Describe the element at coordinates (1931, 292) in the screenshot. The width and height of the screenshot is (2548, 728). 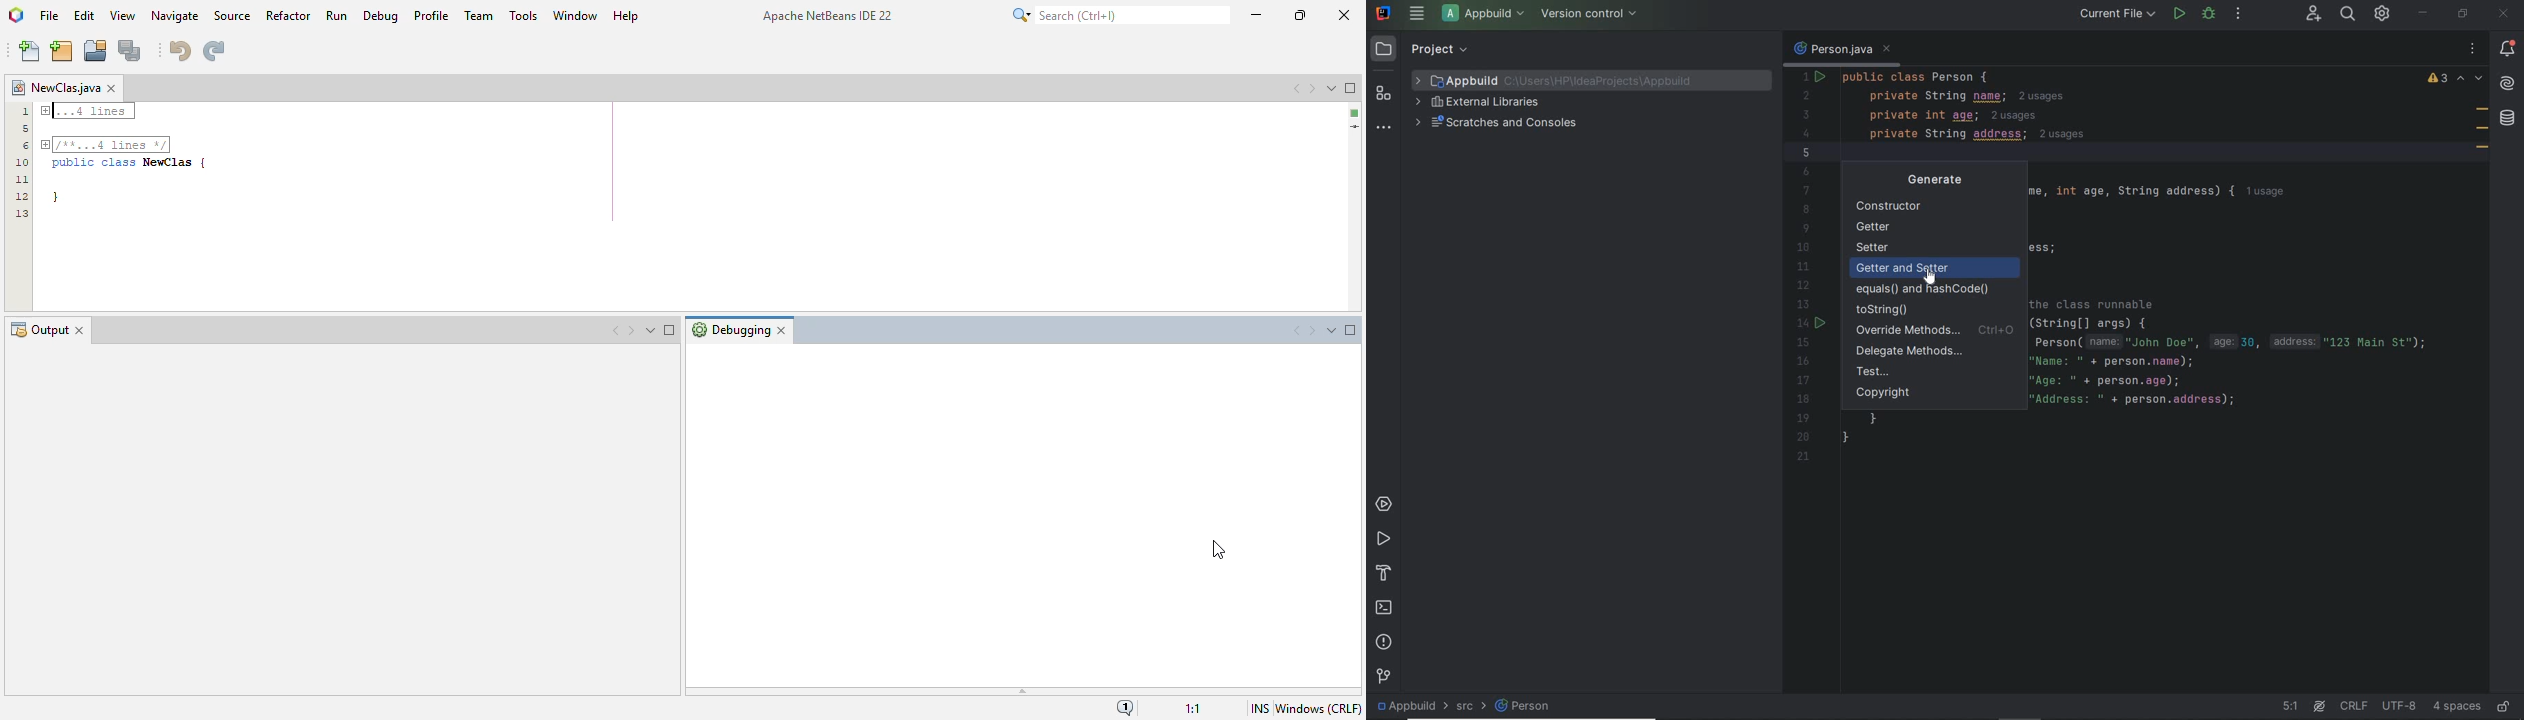
I see `equals() and hashCode()` at that location.